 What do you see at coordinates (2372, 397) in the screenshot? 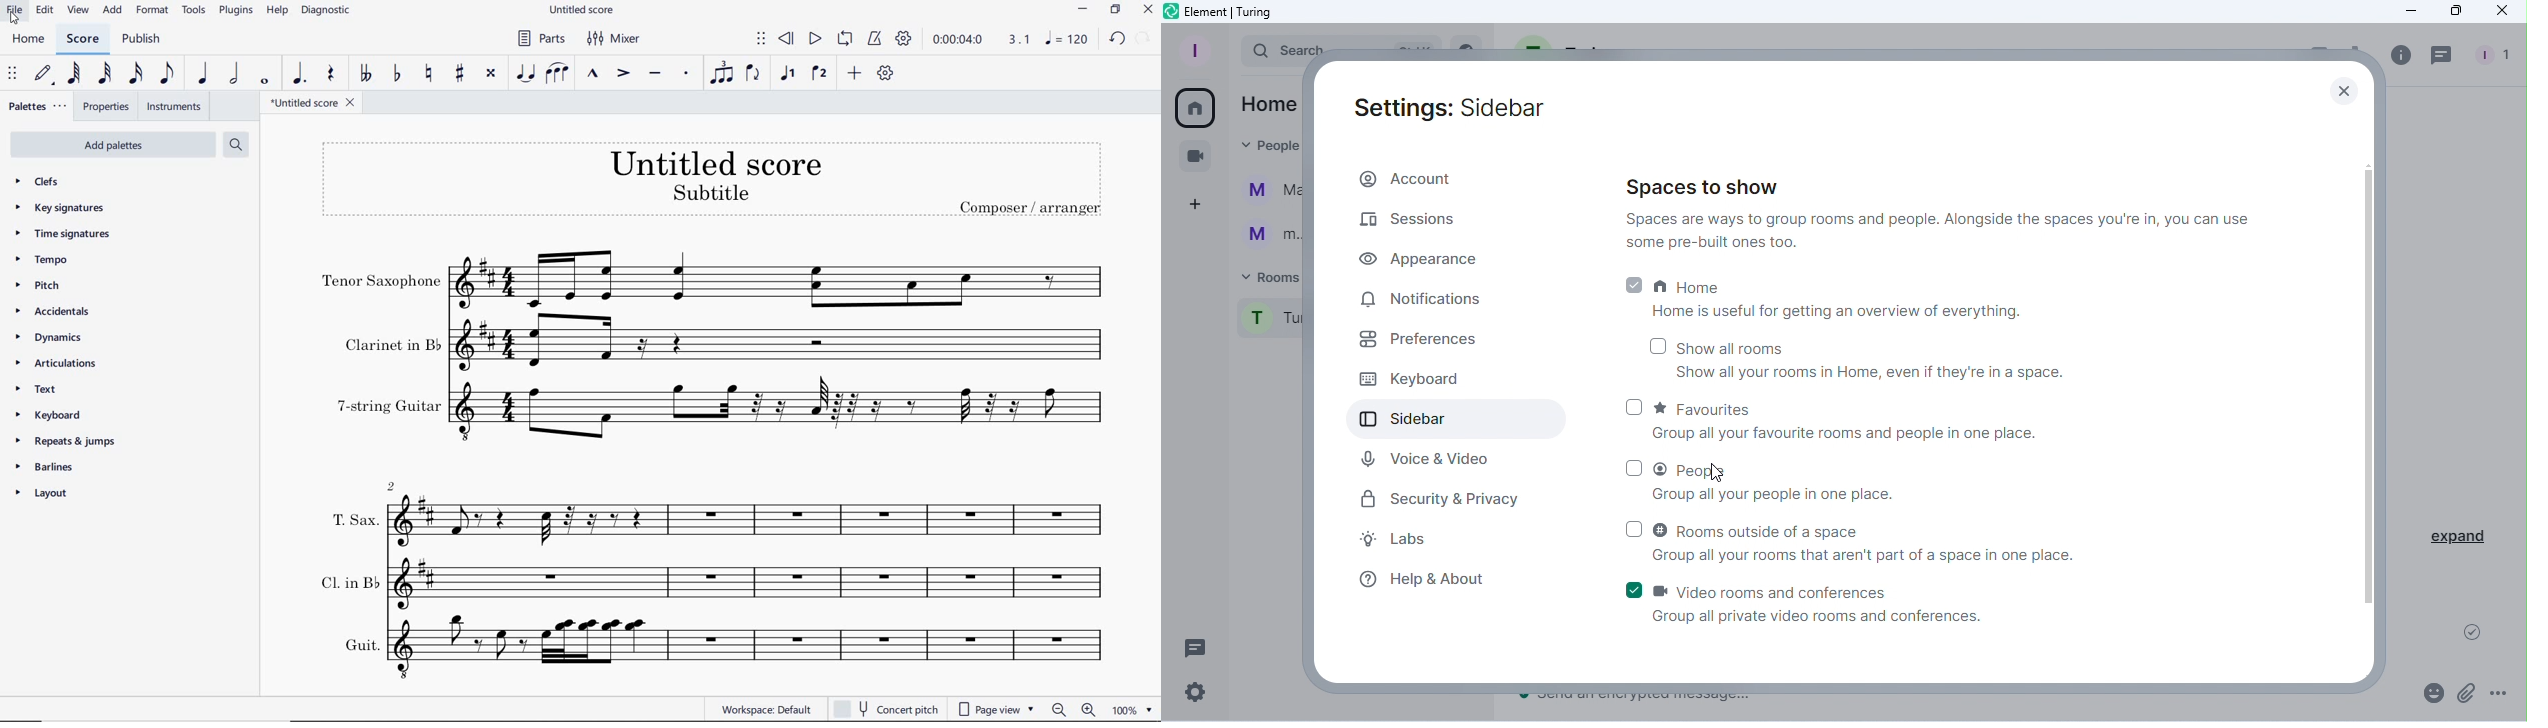
I see `Scroll bar` at bounding box center [2372, 397].